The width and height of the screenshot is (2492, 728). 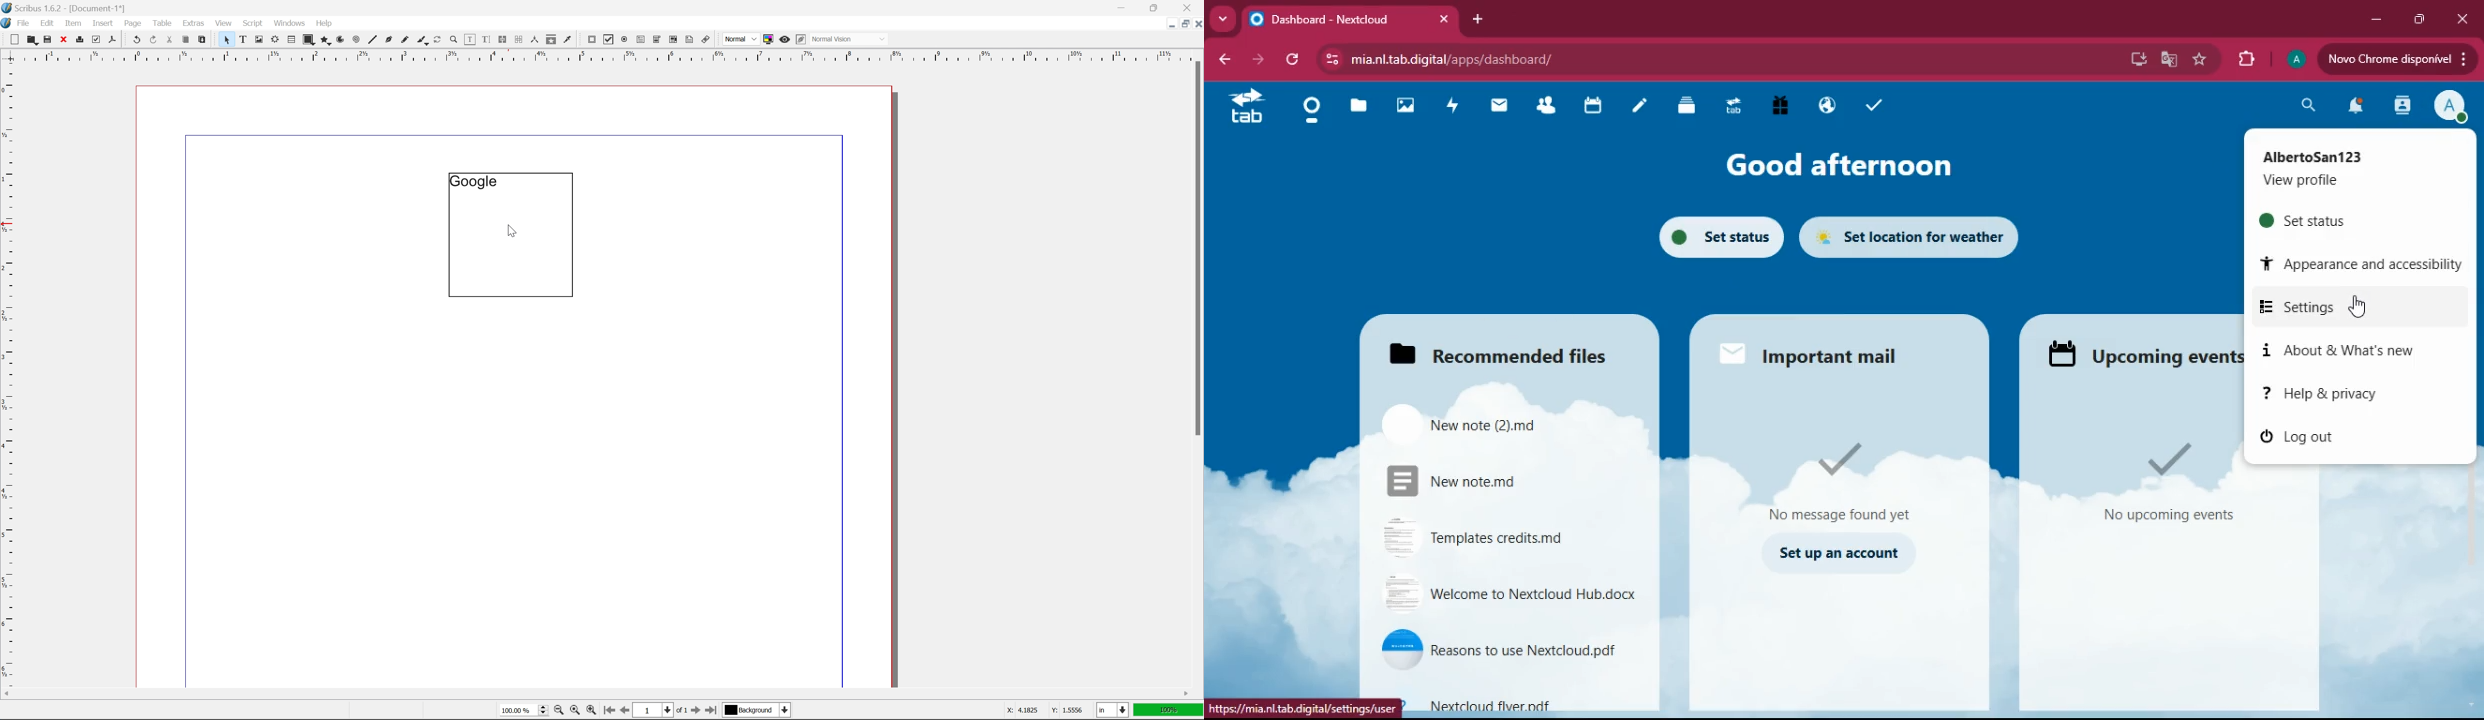 What do you see at coordinates (511, 232) in the screenshot?
I see `mouse pointer` at bounding box center [511, 232].